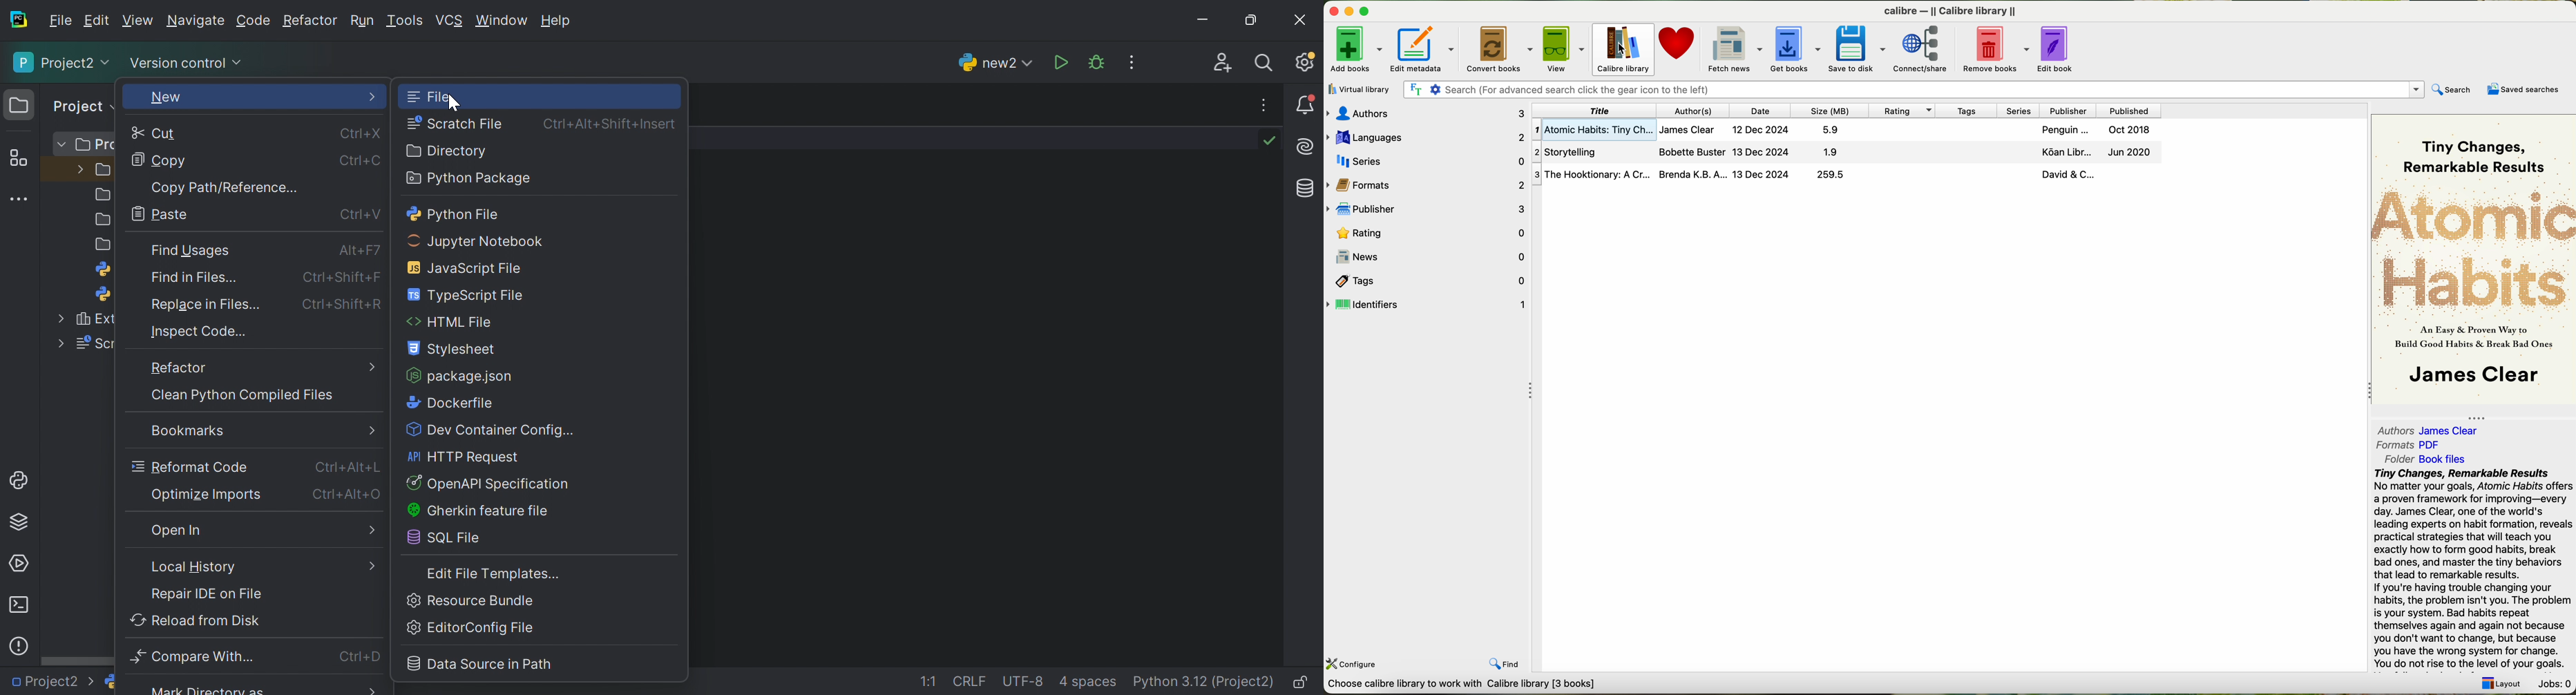 Image resolution: width=2576 pixels, height=700 pixels. What do you see at coordinates (2451, 90) in the screenshot?
I see `search` at bounding box center [2451, 90].